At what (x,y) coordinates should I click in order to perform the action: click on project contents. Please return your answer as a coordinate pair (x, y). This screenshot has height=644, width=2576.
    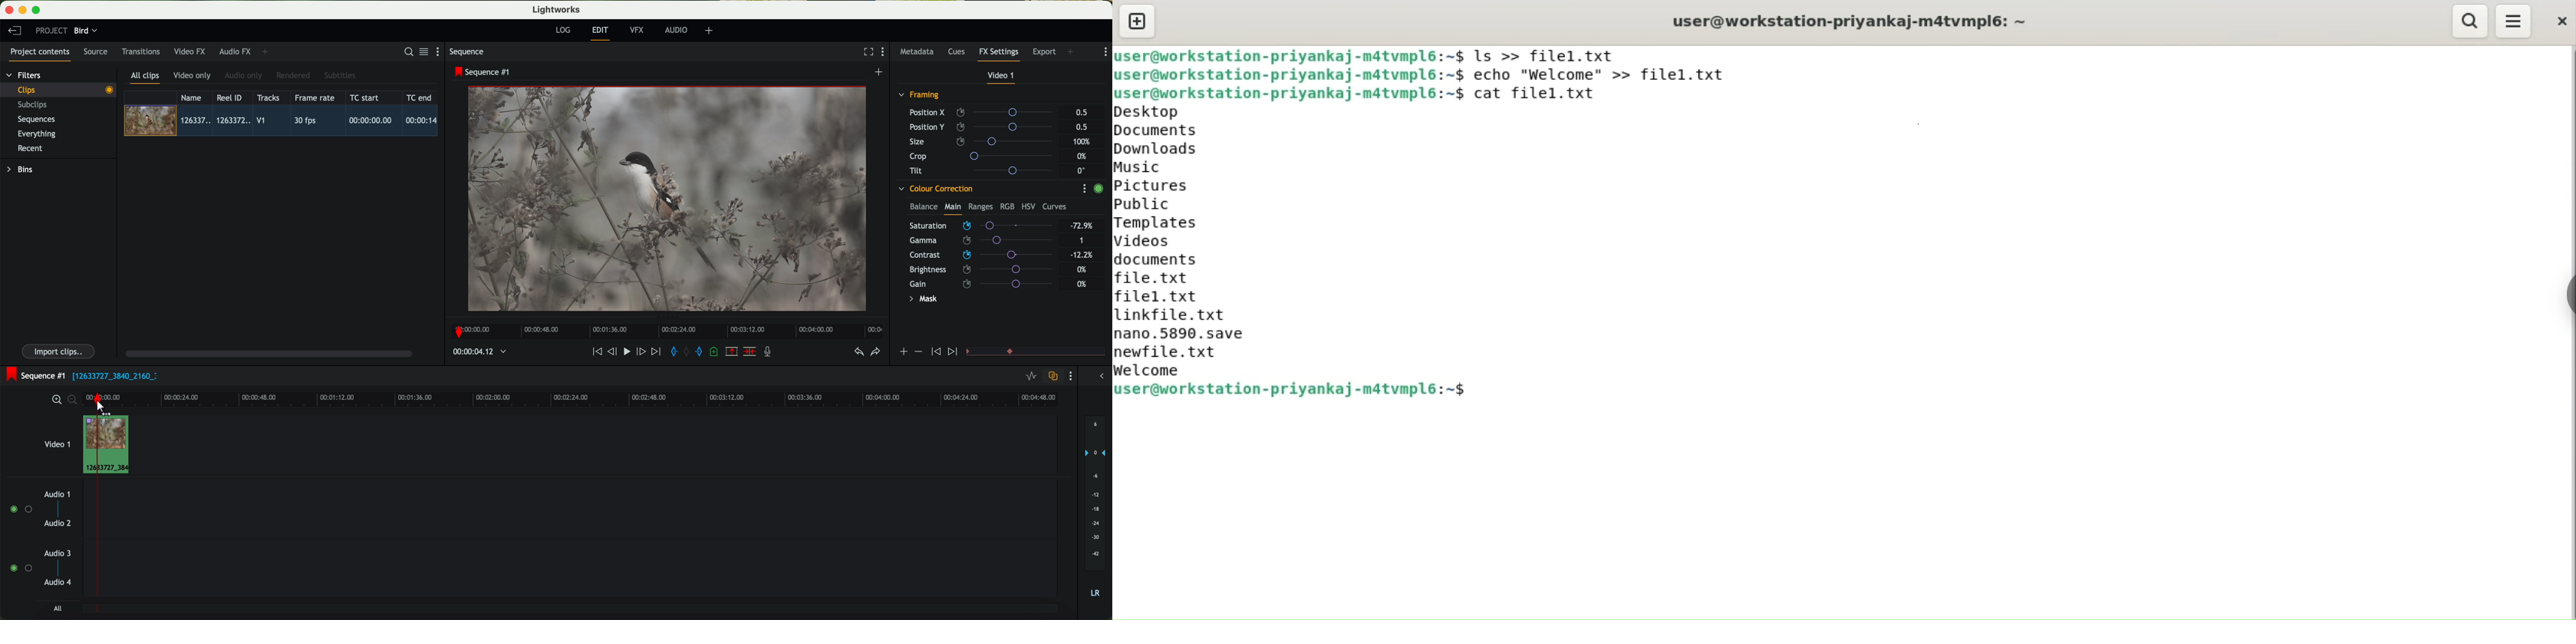
    Looking at the image, I should click on (40, 55).